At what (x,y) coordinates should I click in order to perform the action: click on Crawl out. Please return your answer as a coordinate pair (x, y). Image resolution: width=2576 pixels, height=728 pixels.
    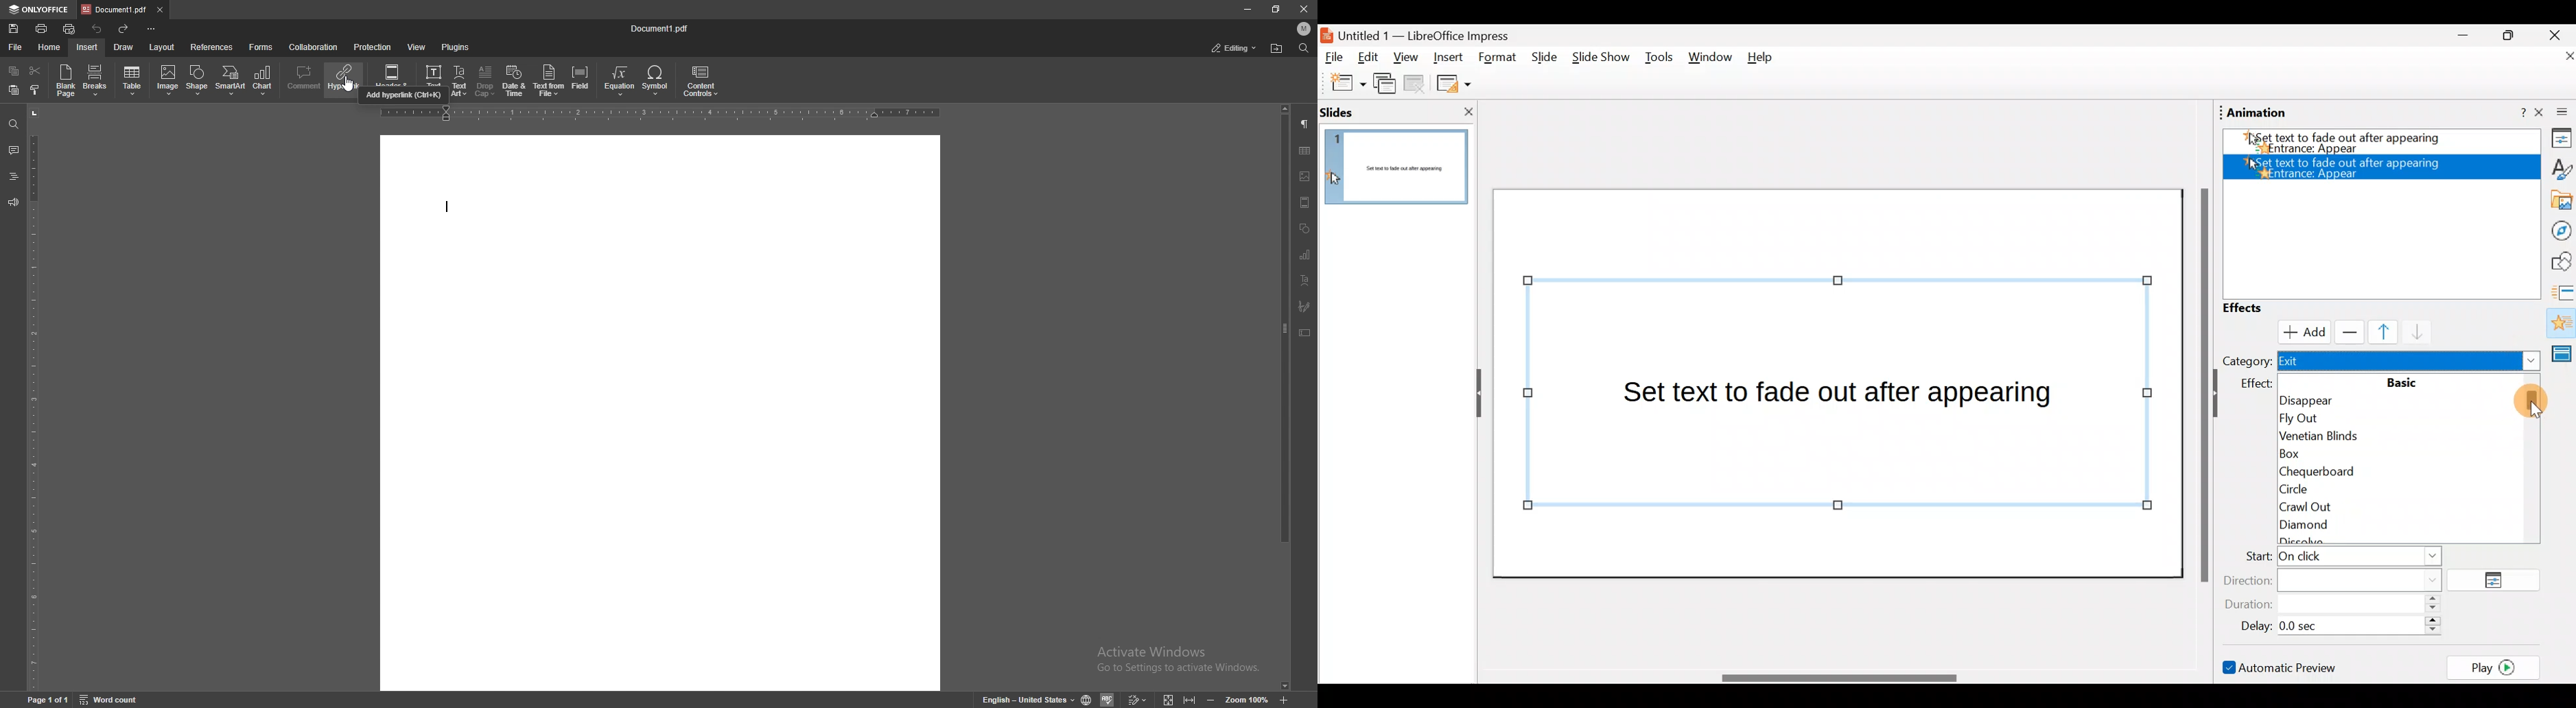
    Looking at the image, I should click on (2314, 509).